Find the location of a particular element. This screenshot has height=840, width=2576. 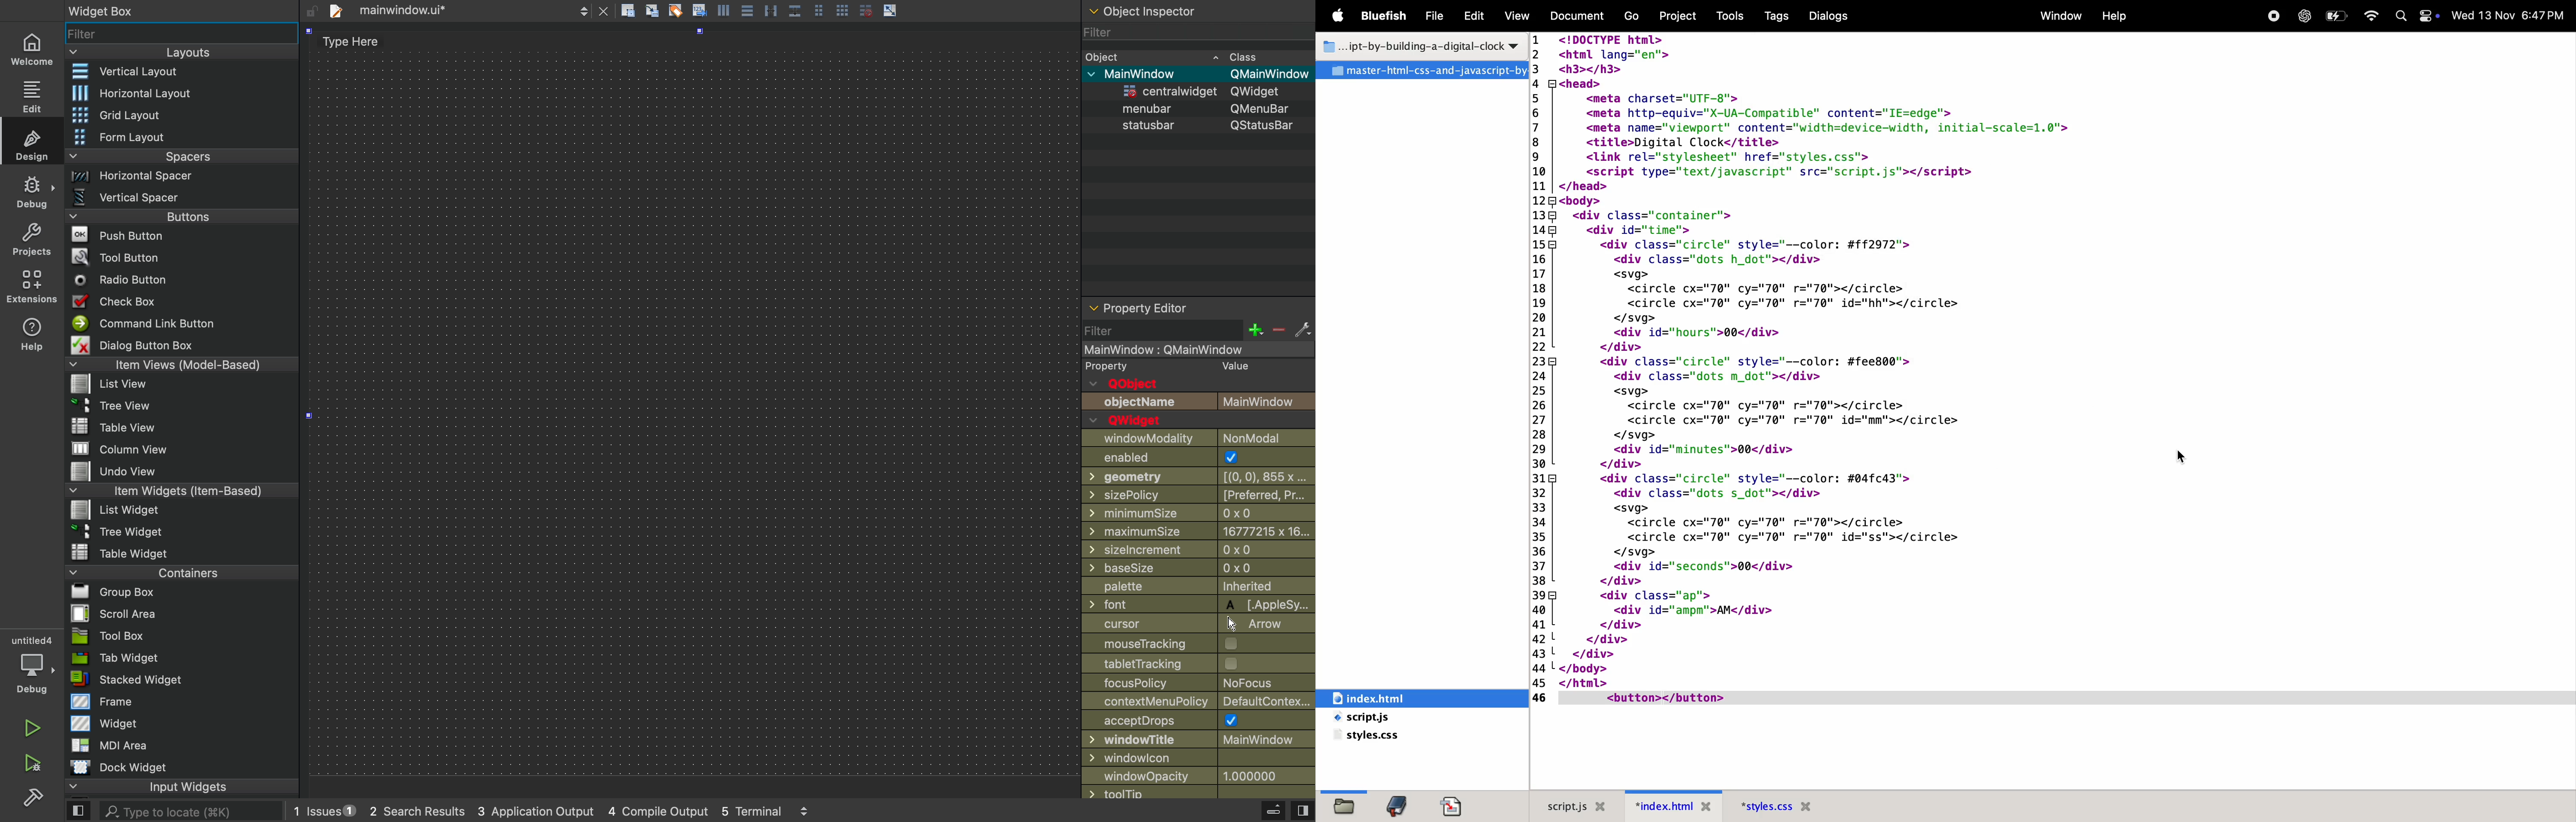

vertical spacer is located at coordinates (181, 197).